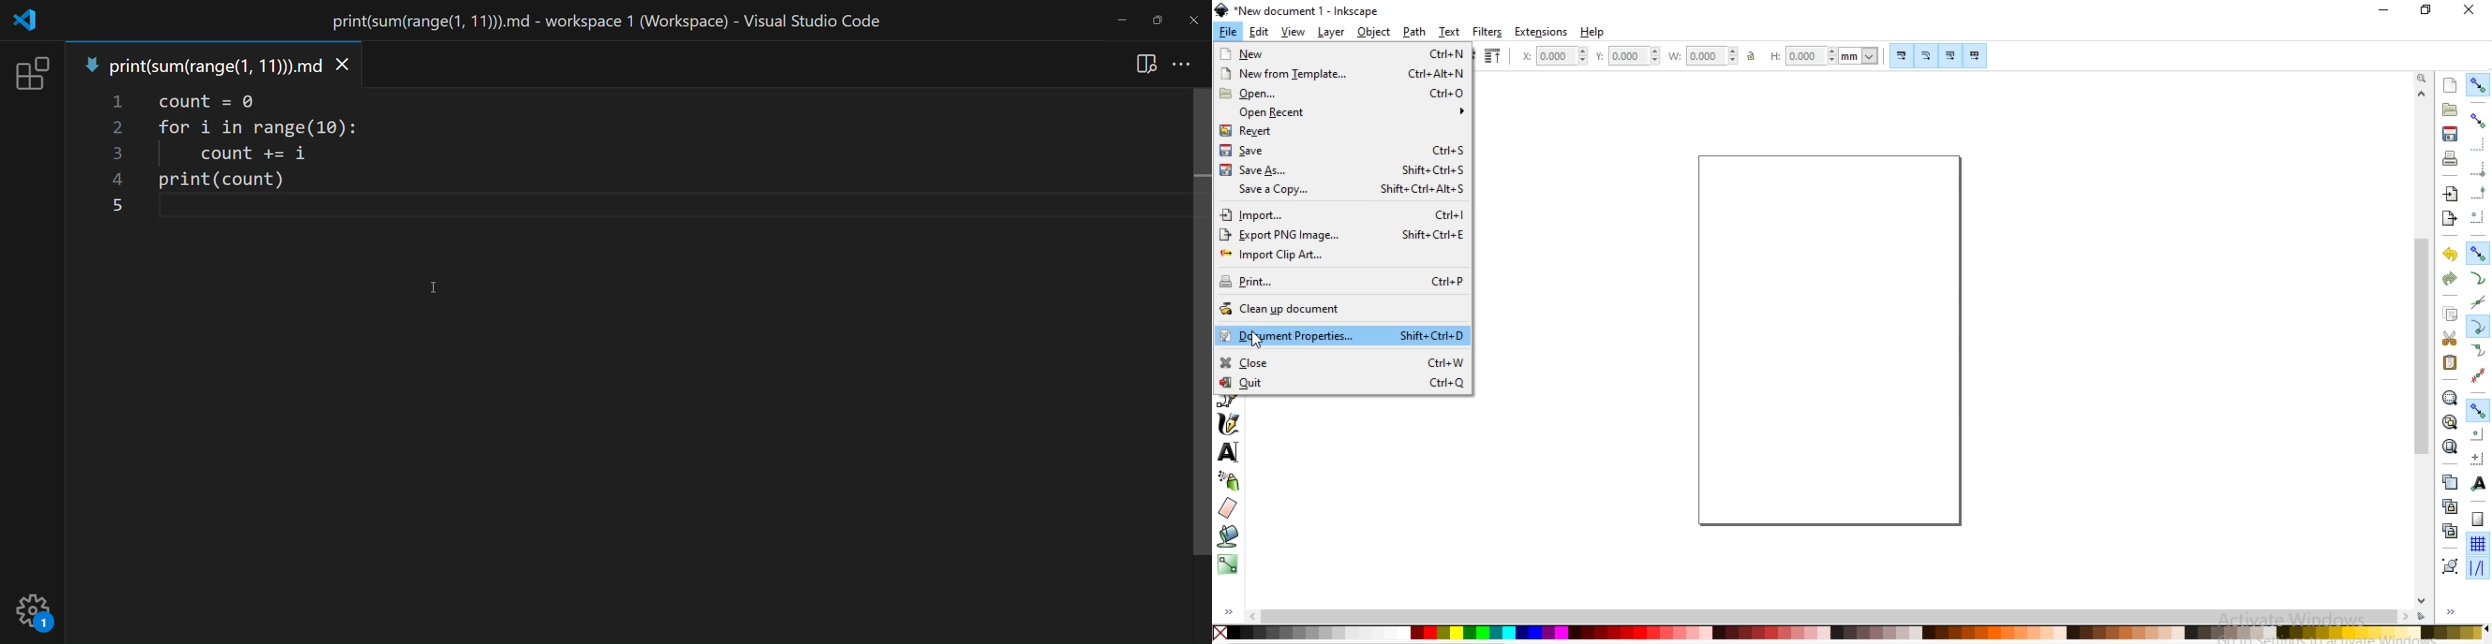 This screenshot has height=644, width=2492. I want to click on fill bounded areas, so click(1228, 536).